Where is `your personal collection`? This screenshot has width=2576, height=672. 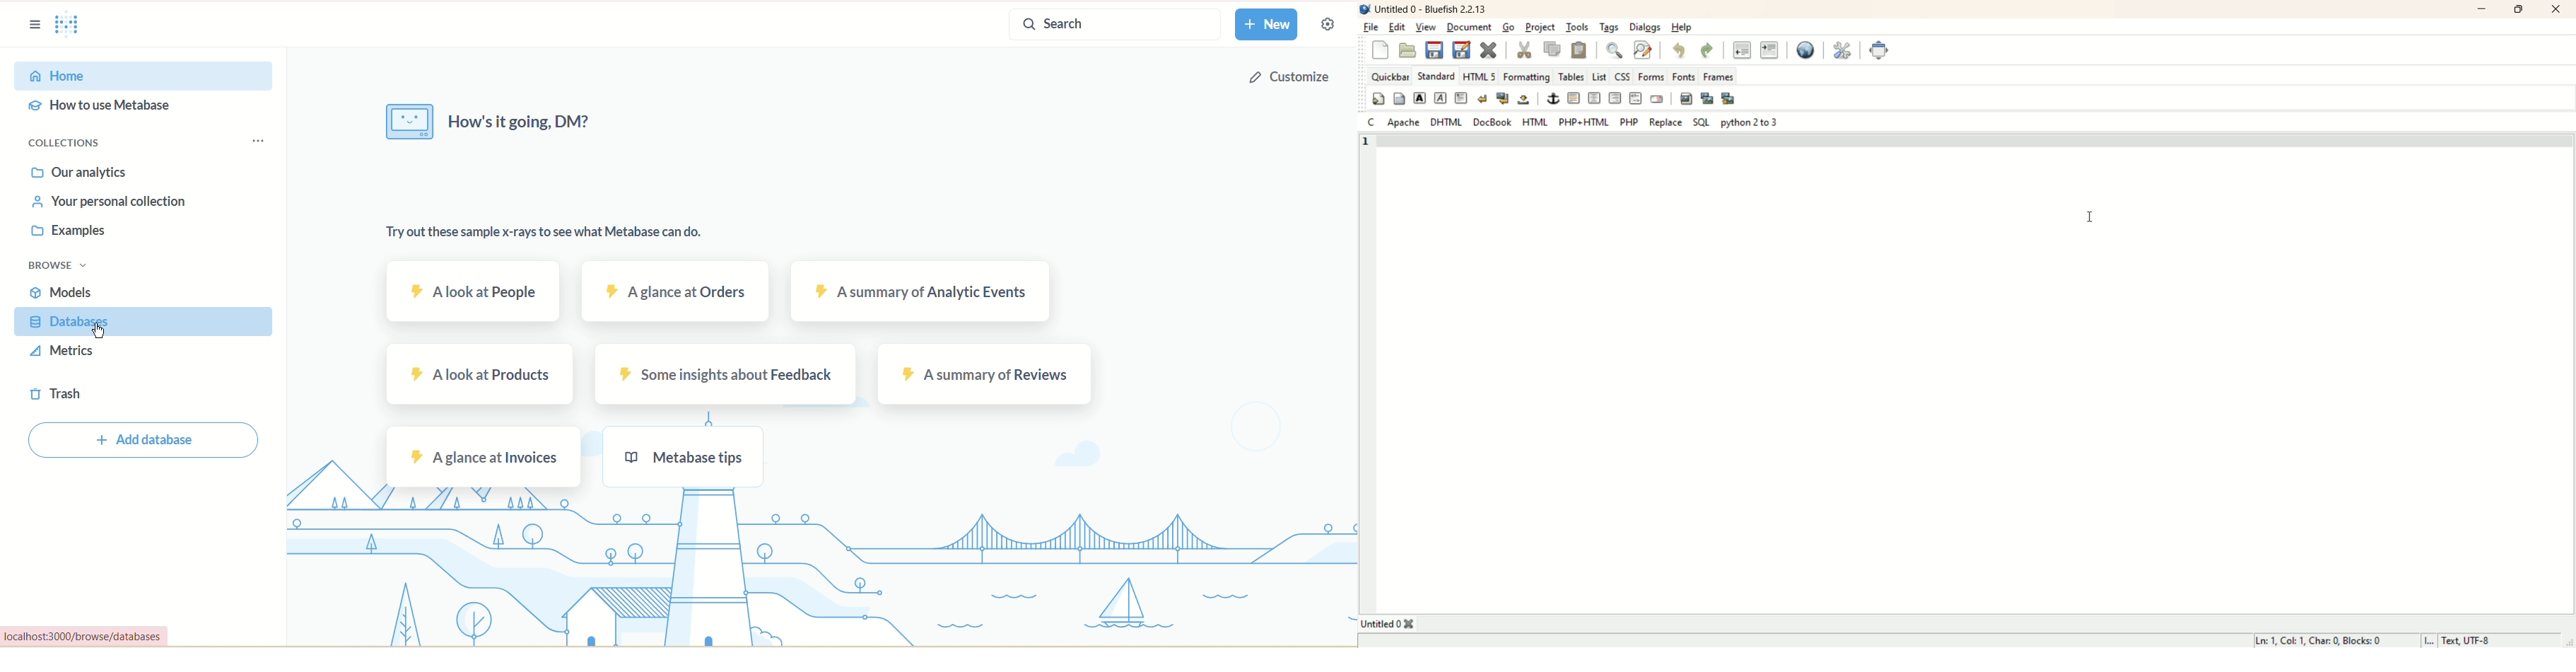
your personal collection is located at coordinates (112, 202).